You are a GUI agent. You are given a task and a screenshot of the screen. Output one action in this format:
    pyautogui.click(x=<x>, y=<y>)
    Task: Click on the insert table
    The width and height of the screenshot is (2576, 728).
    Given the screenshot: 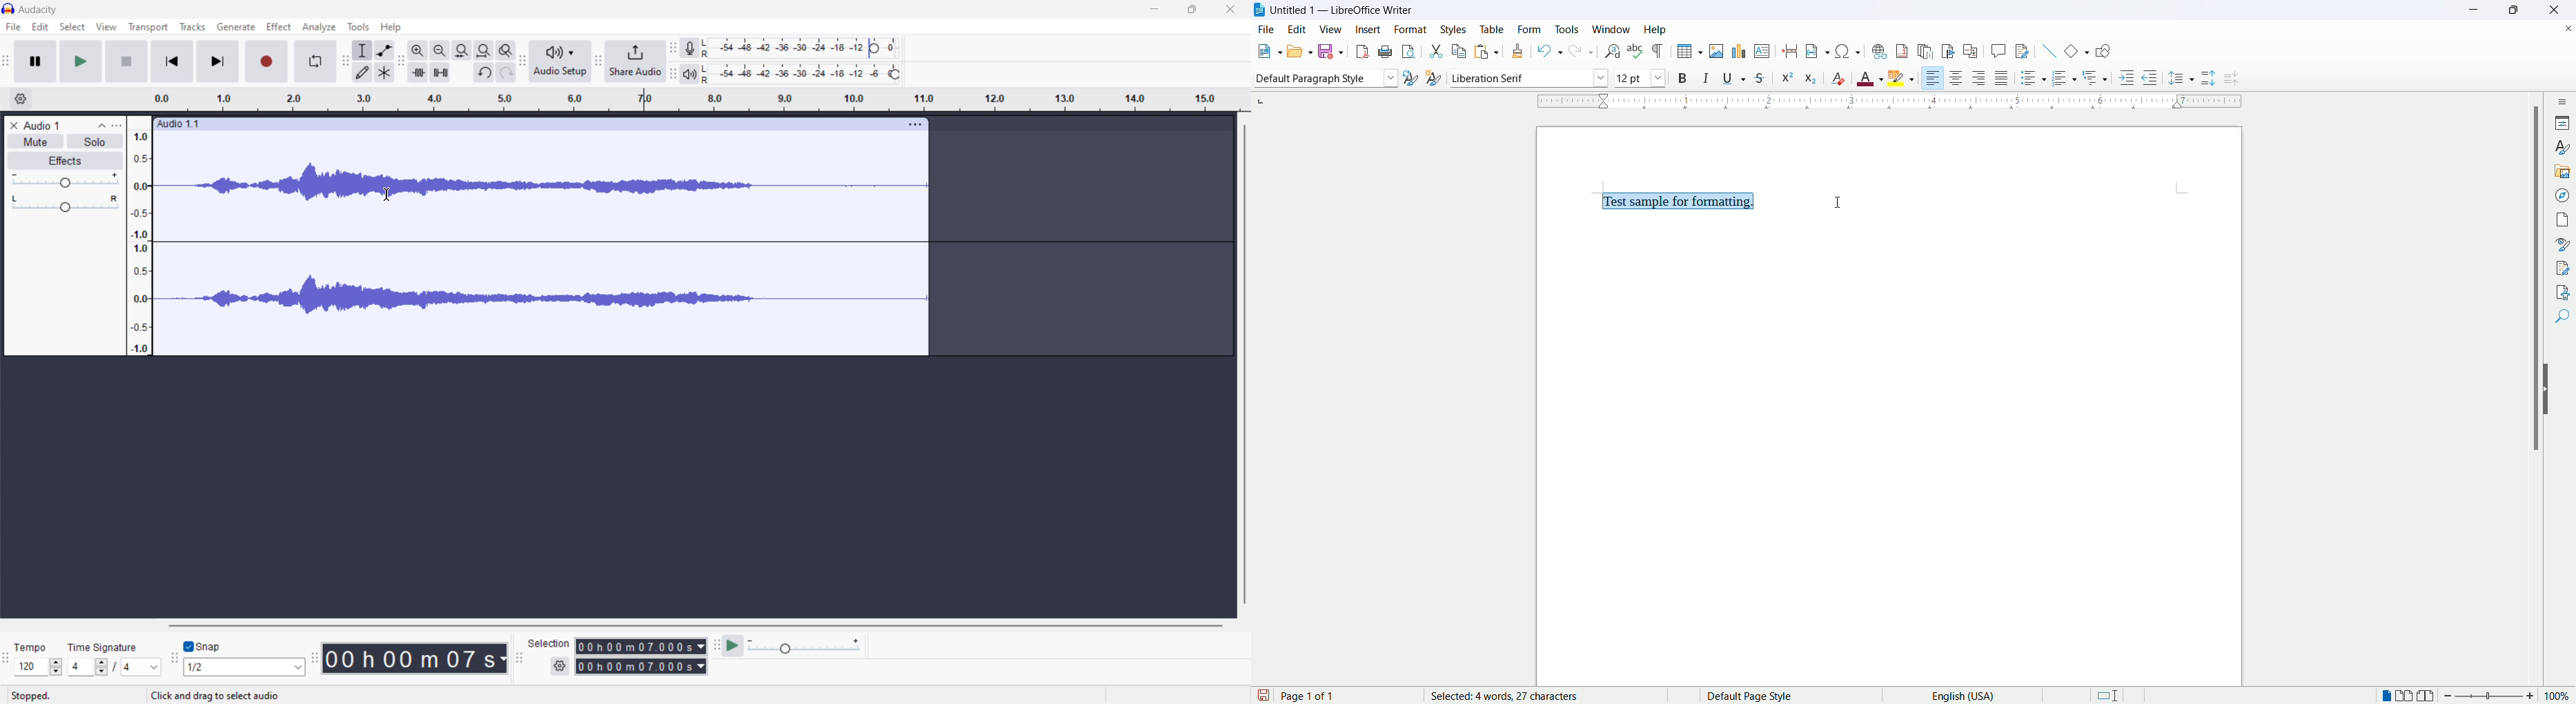 What is the action you would take?
    pyautogui.click(x=1687, y=52)
    